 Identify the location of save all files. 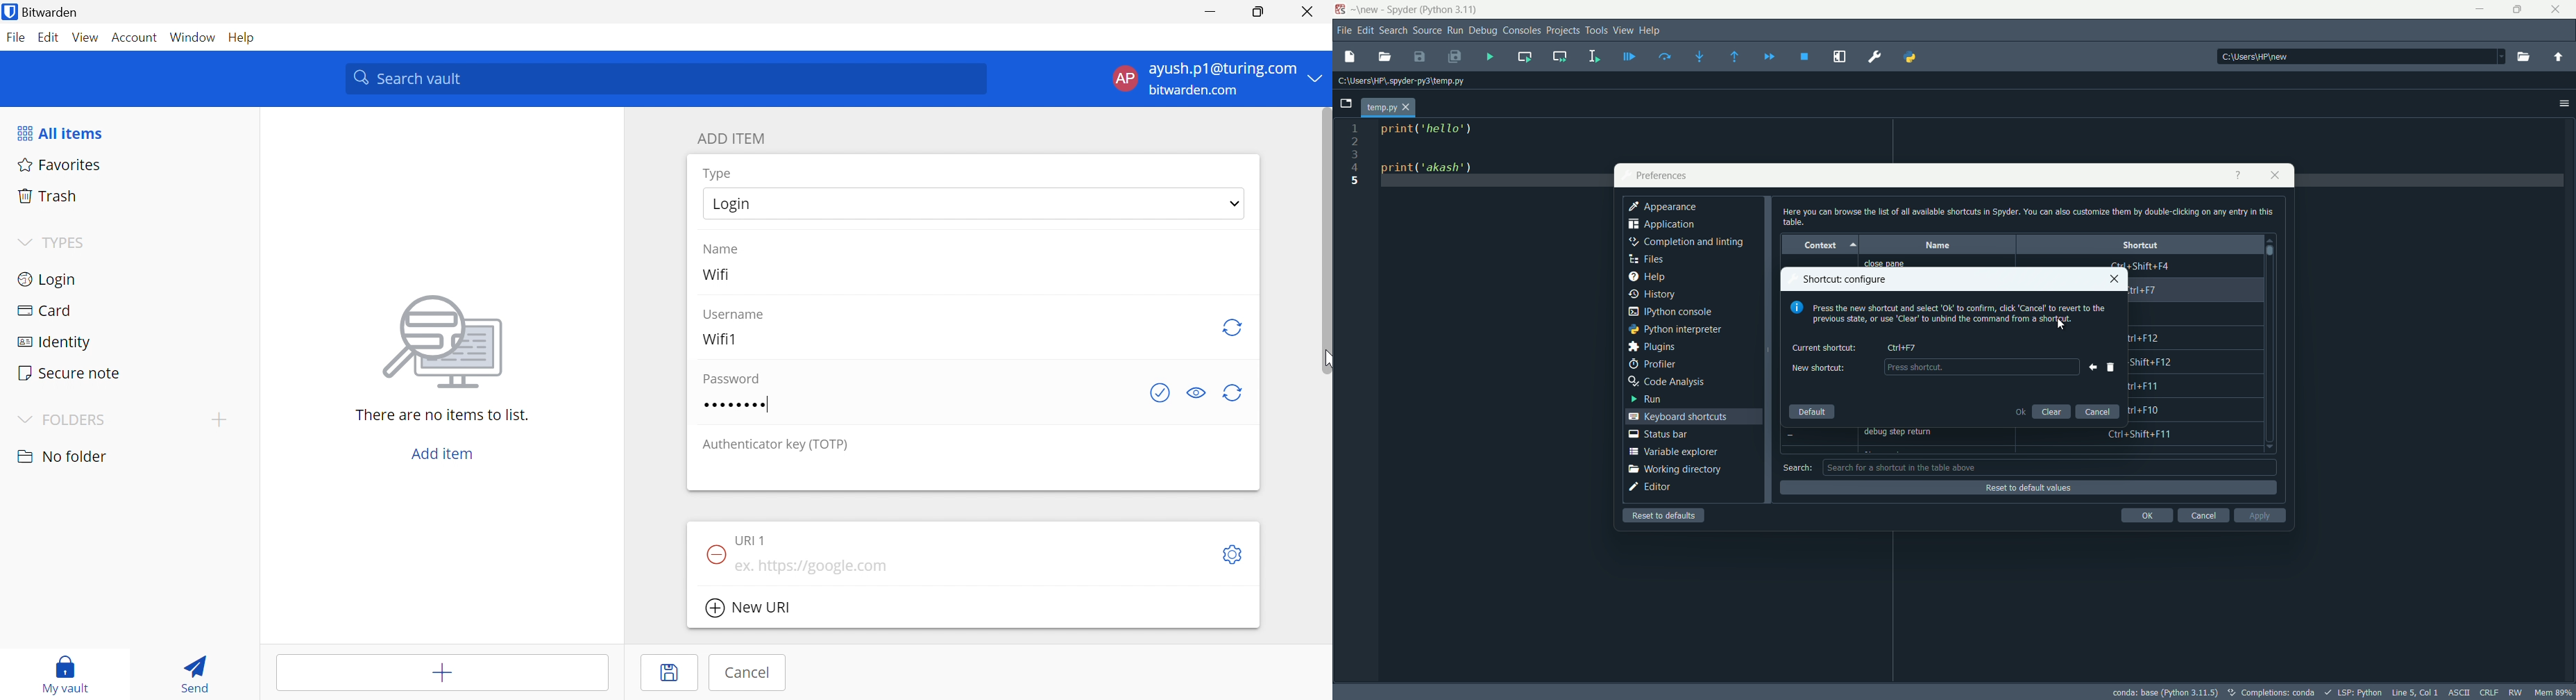
(1455, 58).